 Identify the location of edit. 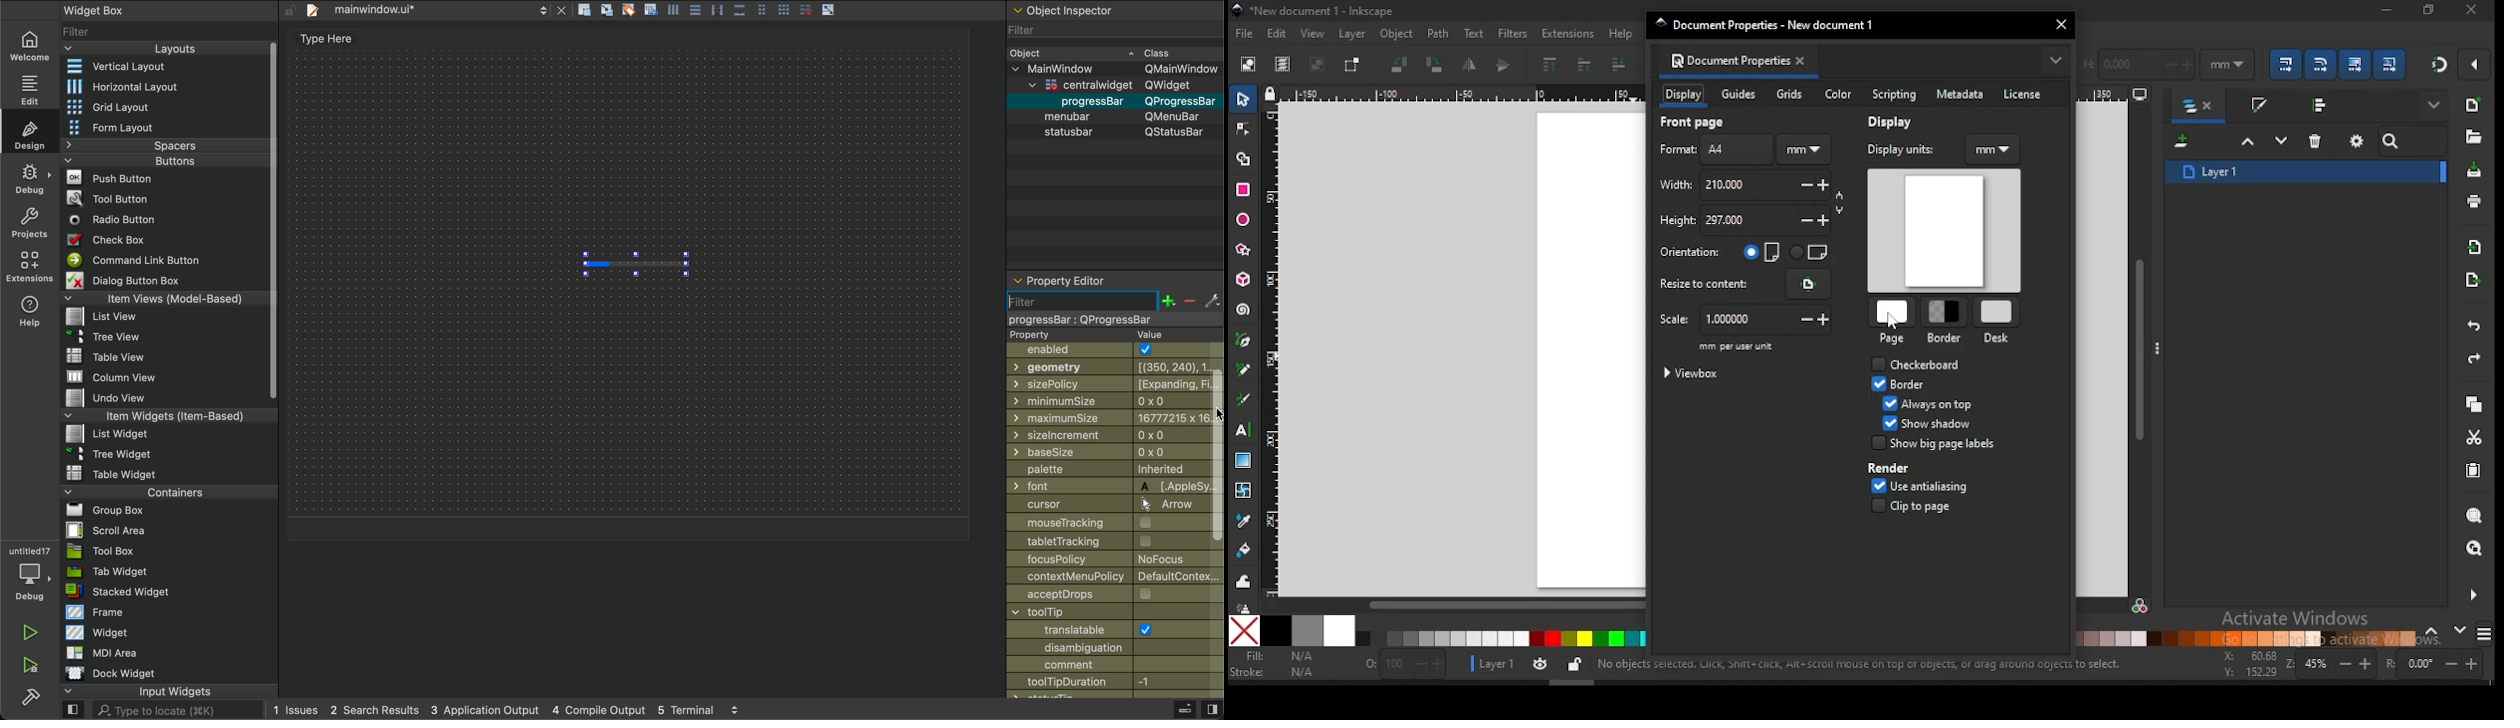
(1280, 34).